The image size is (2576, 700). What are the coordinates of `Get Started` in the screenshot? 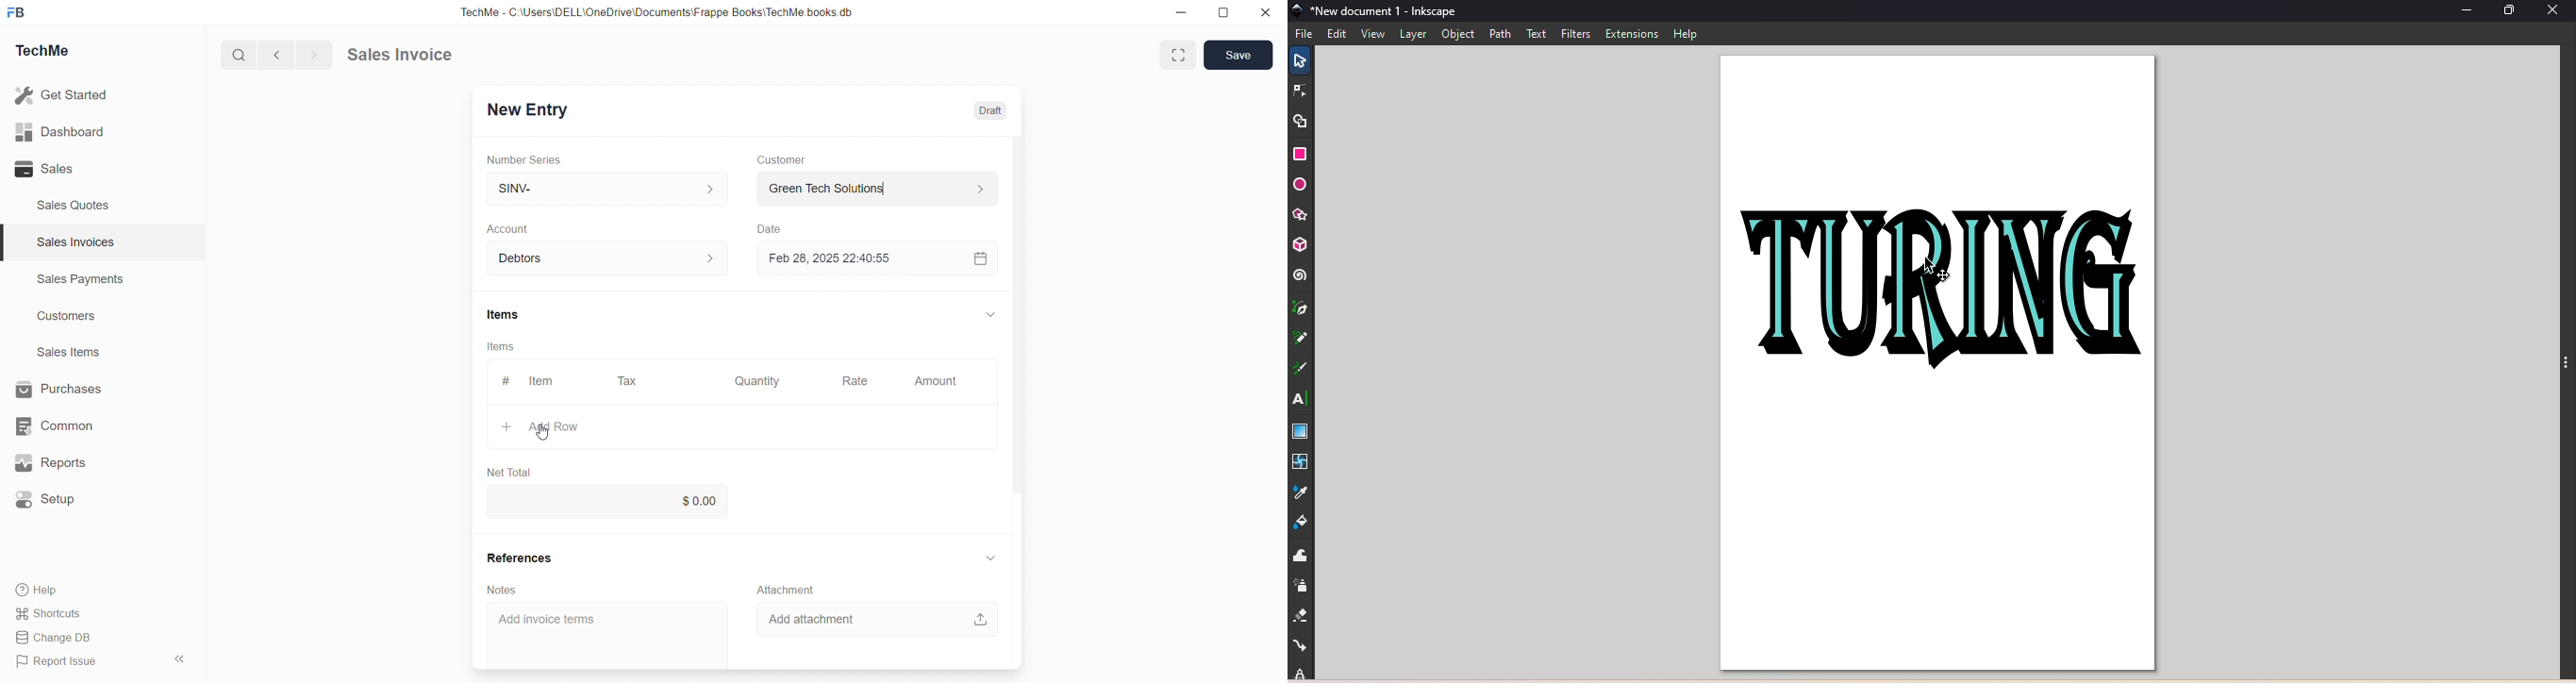 It's located at (62, 95).